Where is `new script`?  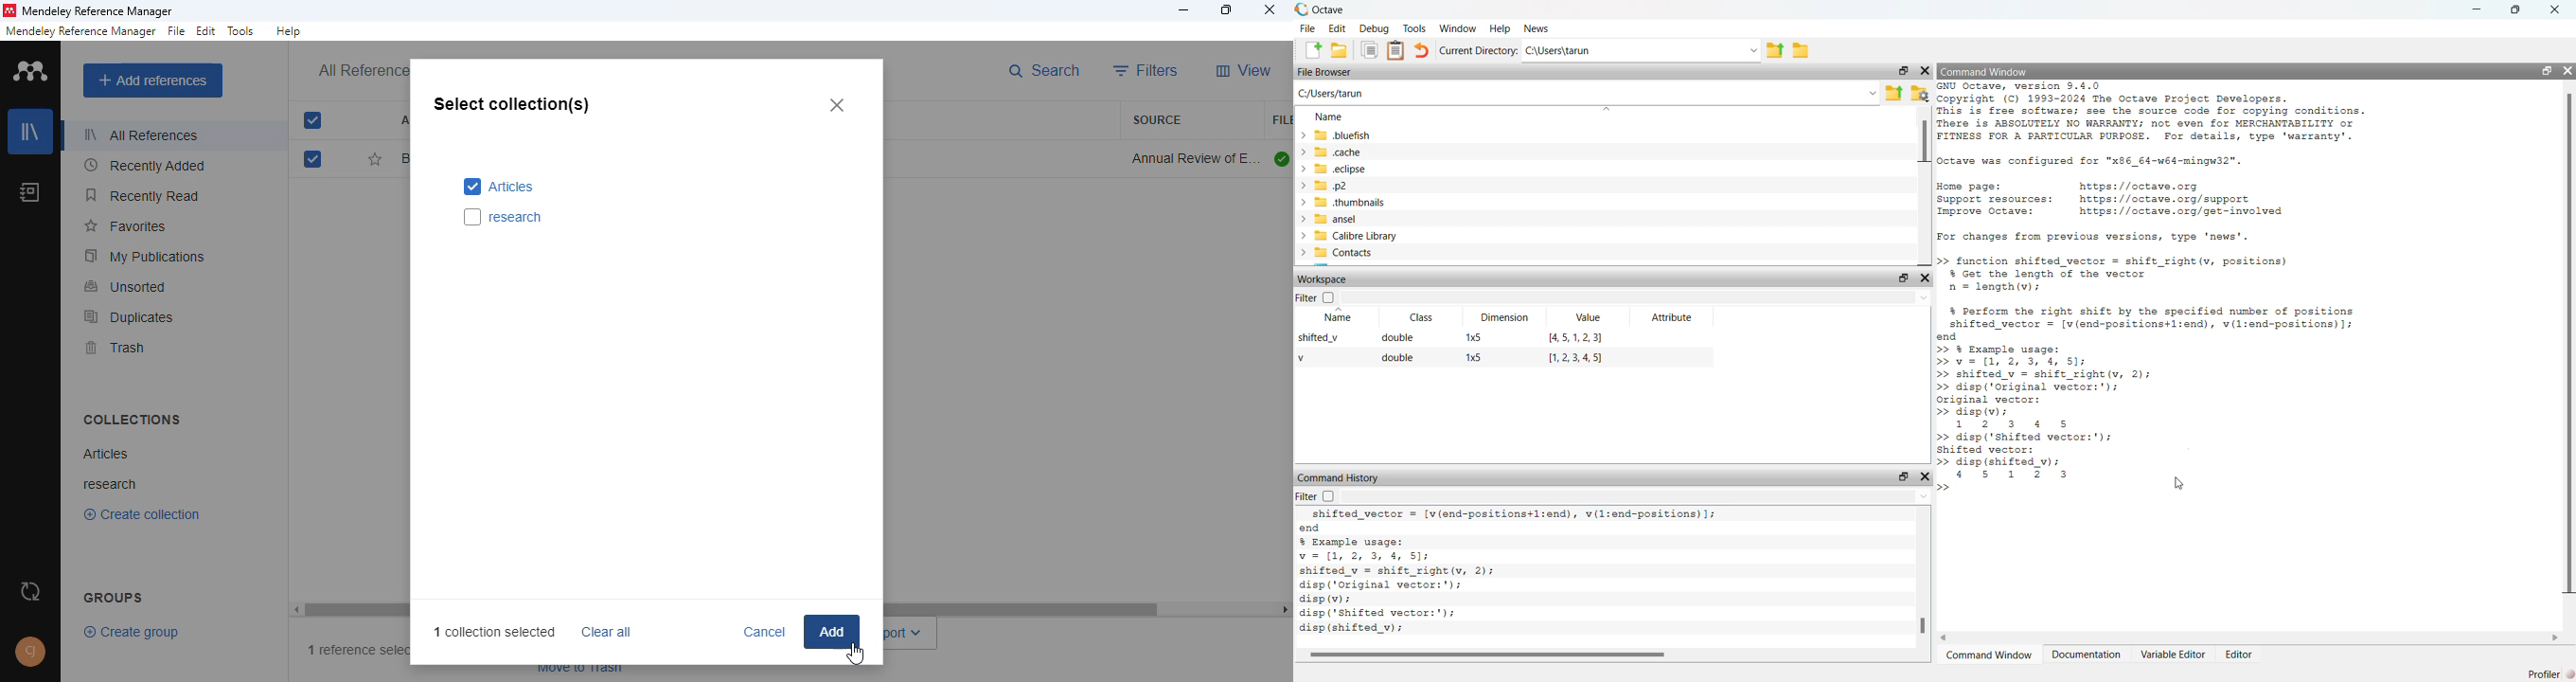
new script is located at coordinates (1309, 51).